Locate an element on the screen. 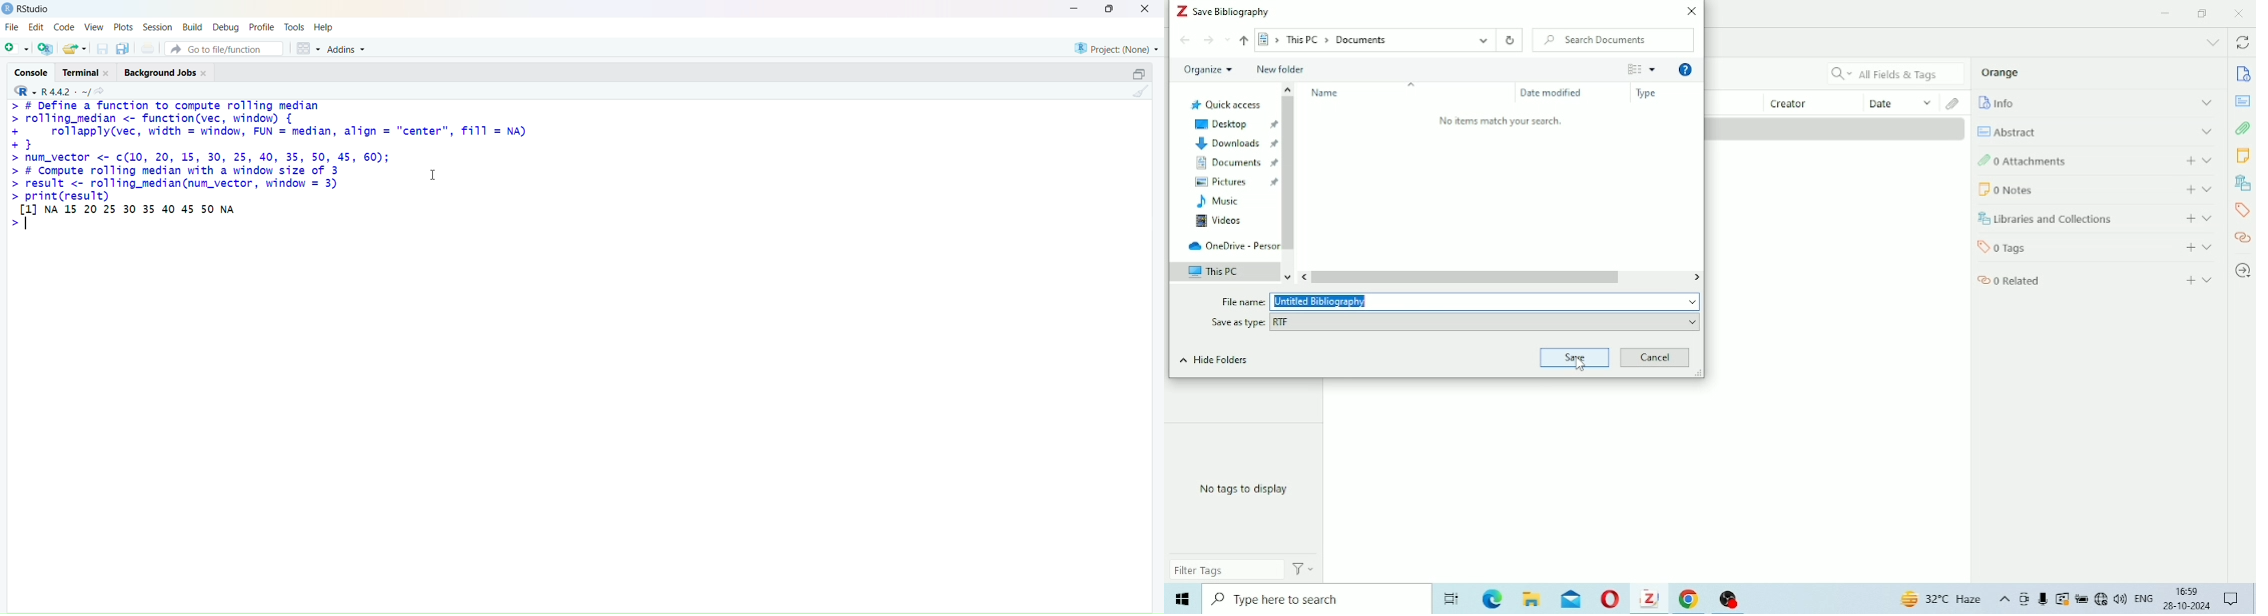  Tags is located at coordinates (2243, 211).